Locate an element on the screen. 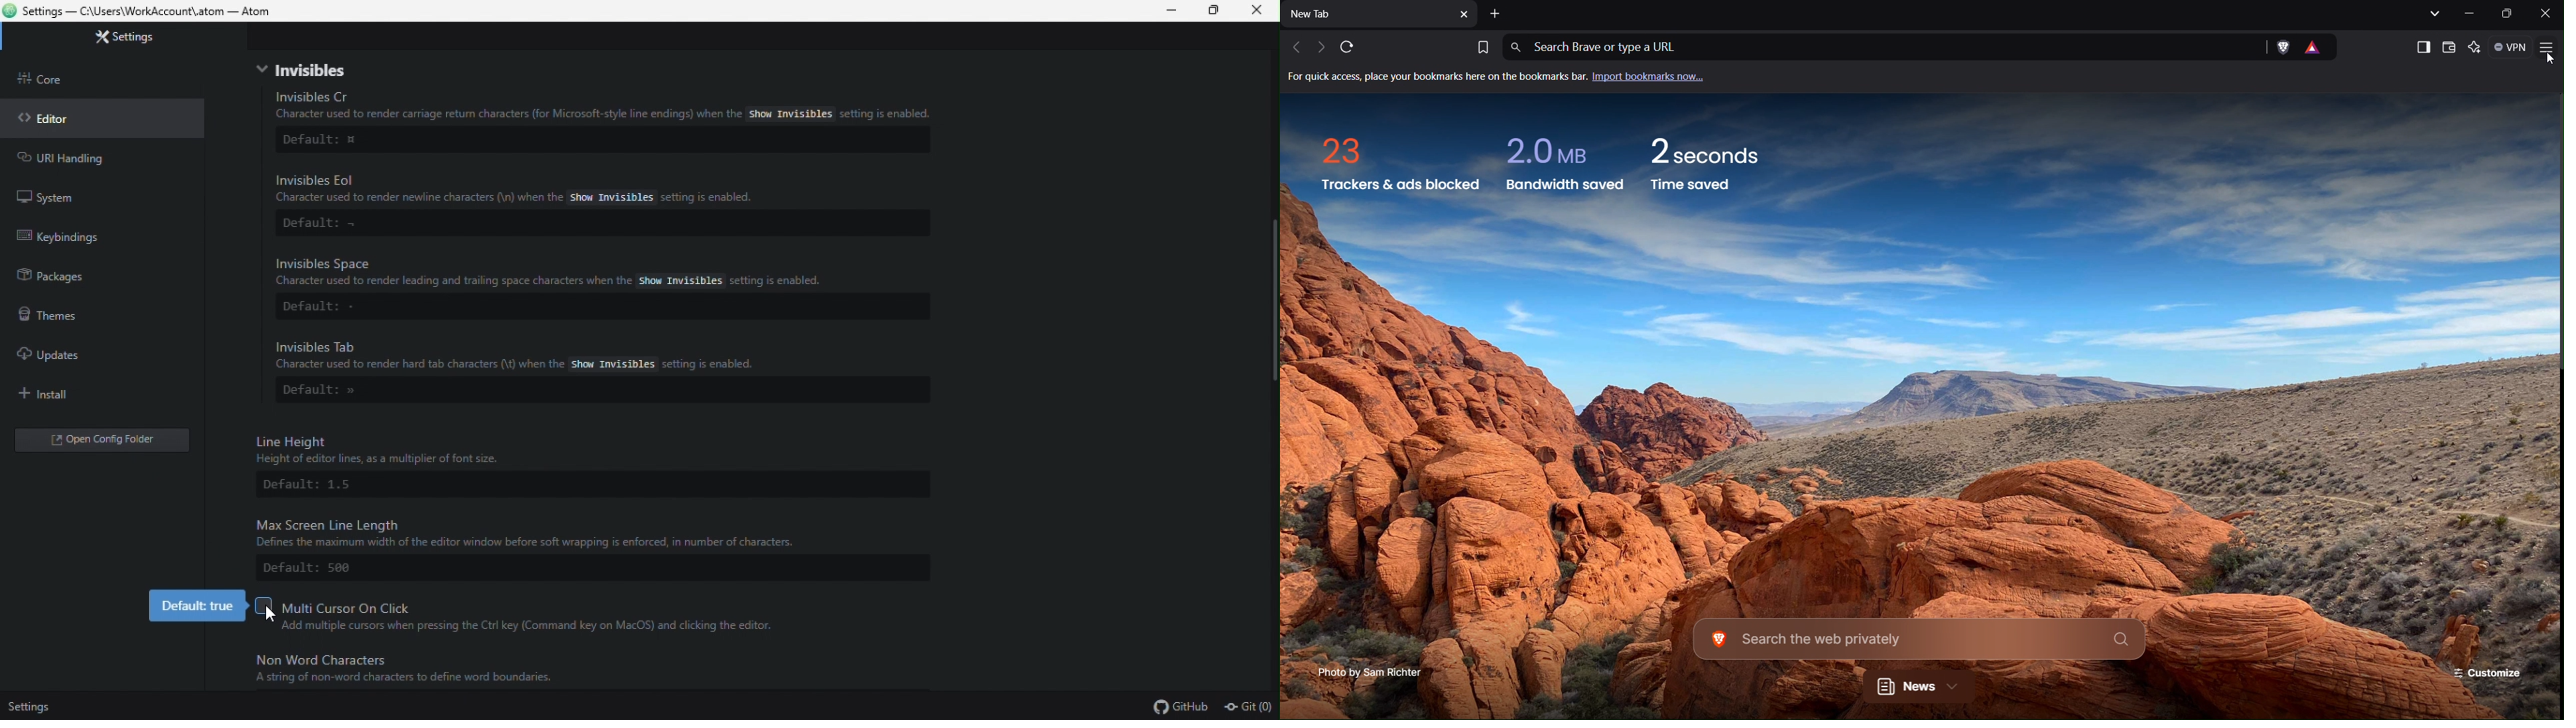  github is located at coordinates (1175, 705).